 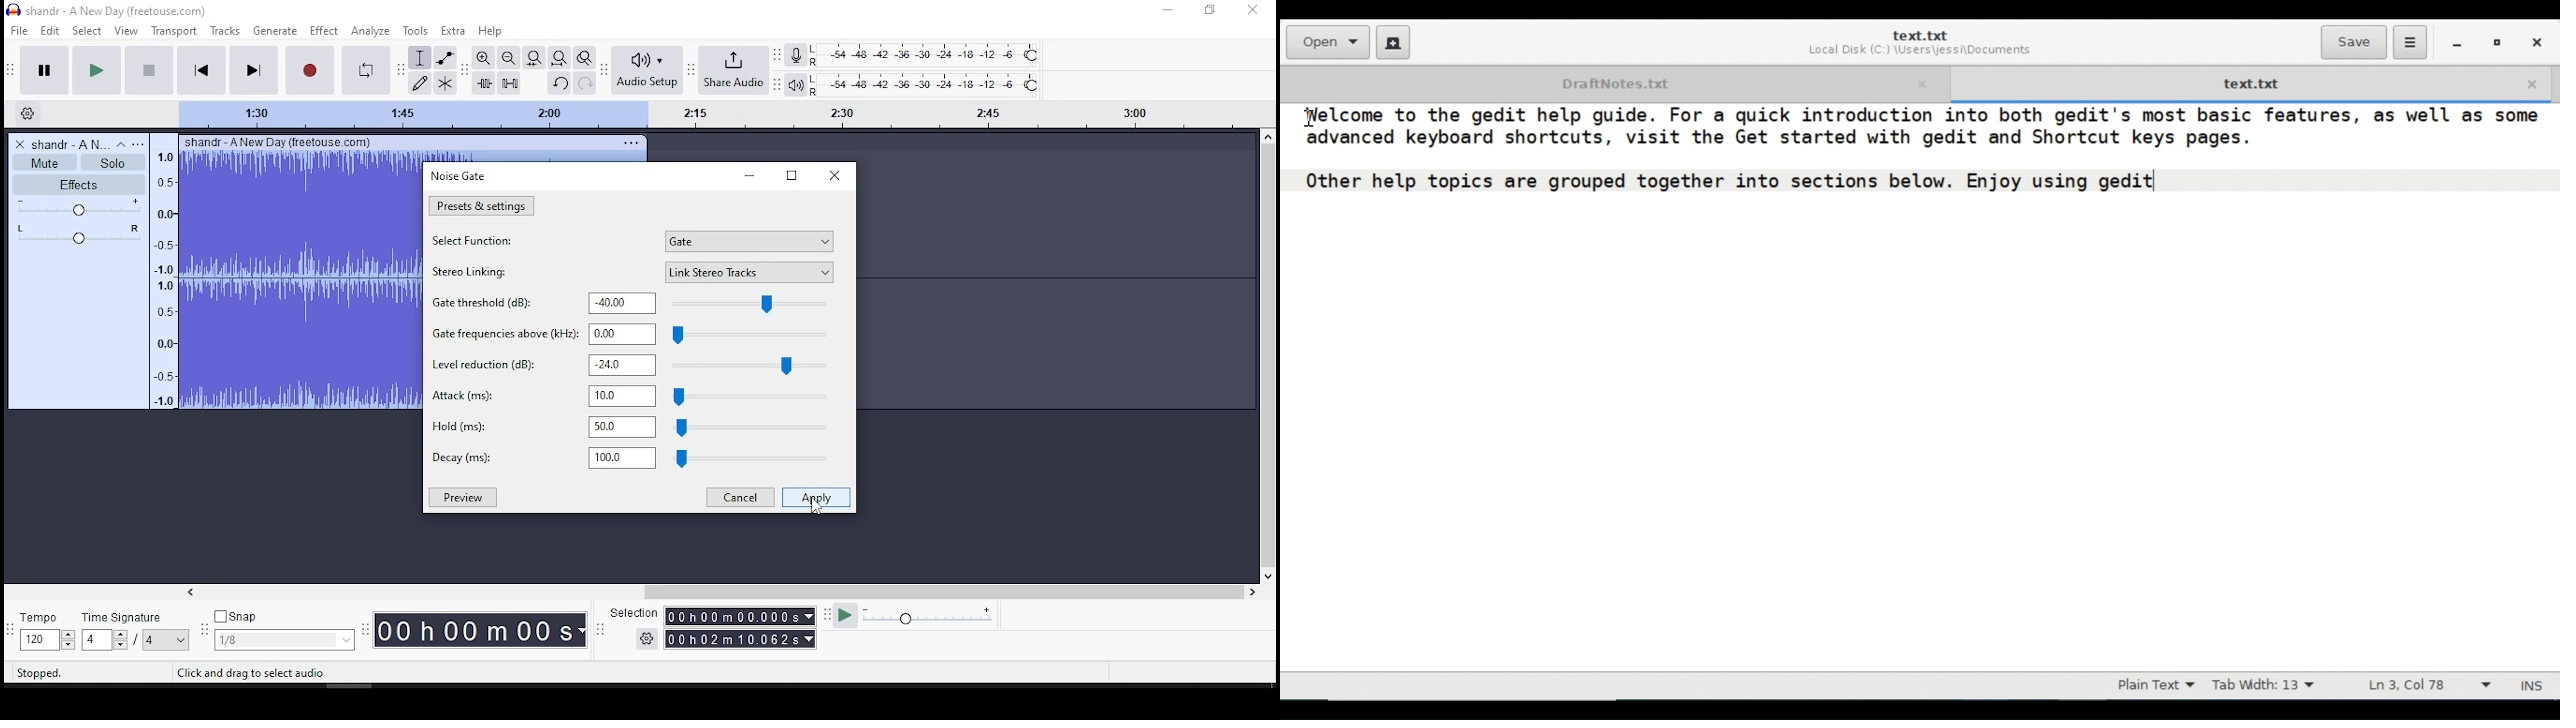 I want to click on snap, so click(x=283, y=631).